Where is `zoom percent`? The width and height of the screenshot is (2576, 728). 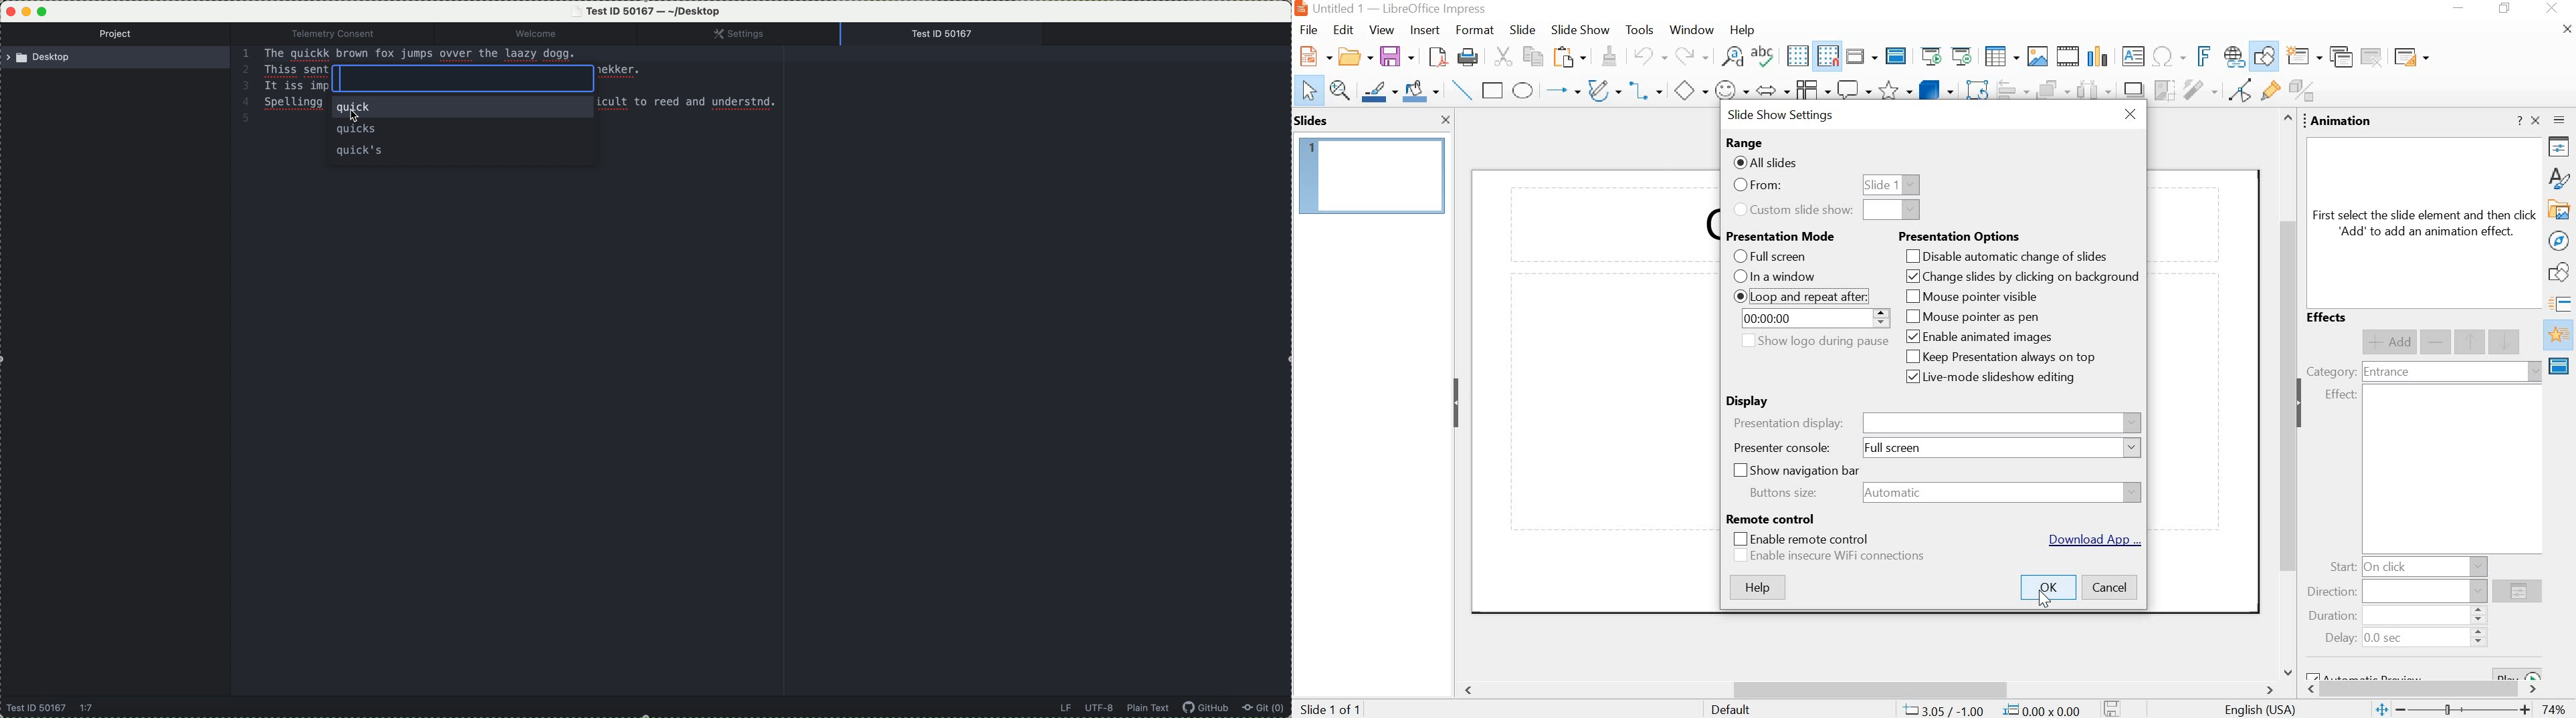 zoom percent is located at coordinates (2553, 710).